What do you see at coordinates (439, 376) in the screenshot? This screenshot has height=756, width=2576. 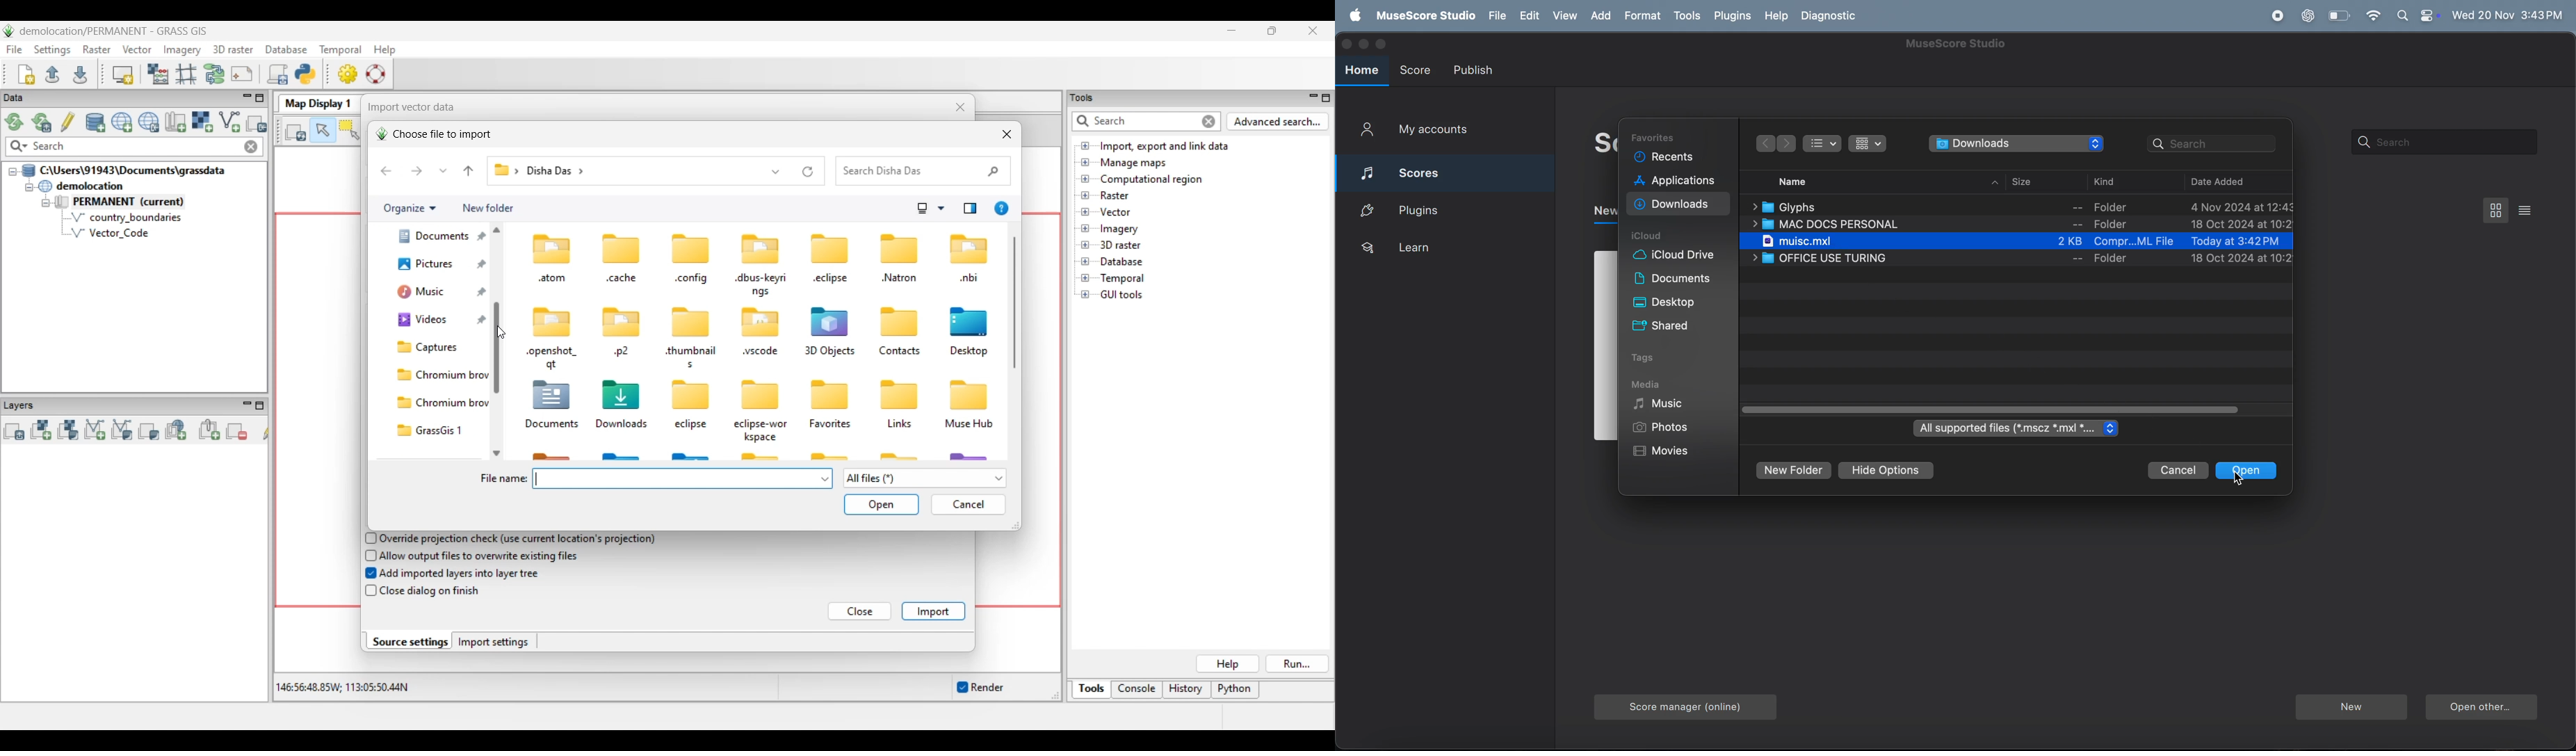 I see `Chromium browser folder` at bounding box center [439, 376].